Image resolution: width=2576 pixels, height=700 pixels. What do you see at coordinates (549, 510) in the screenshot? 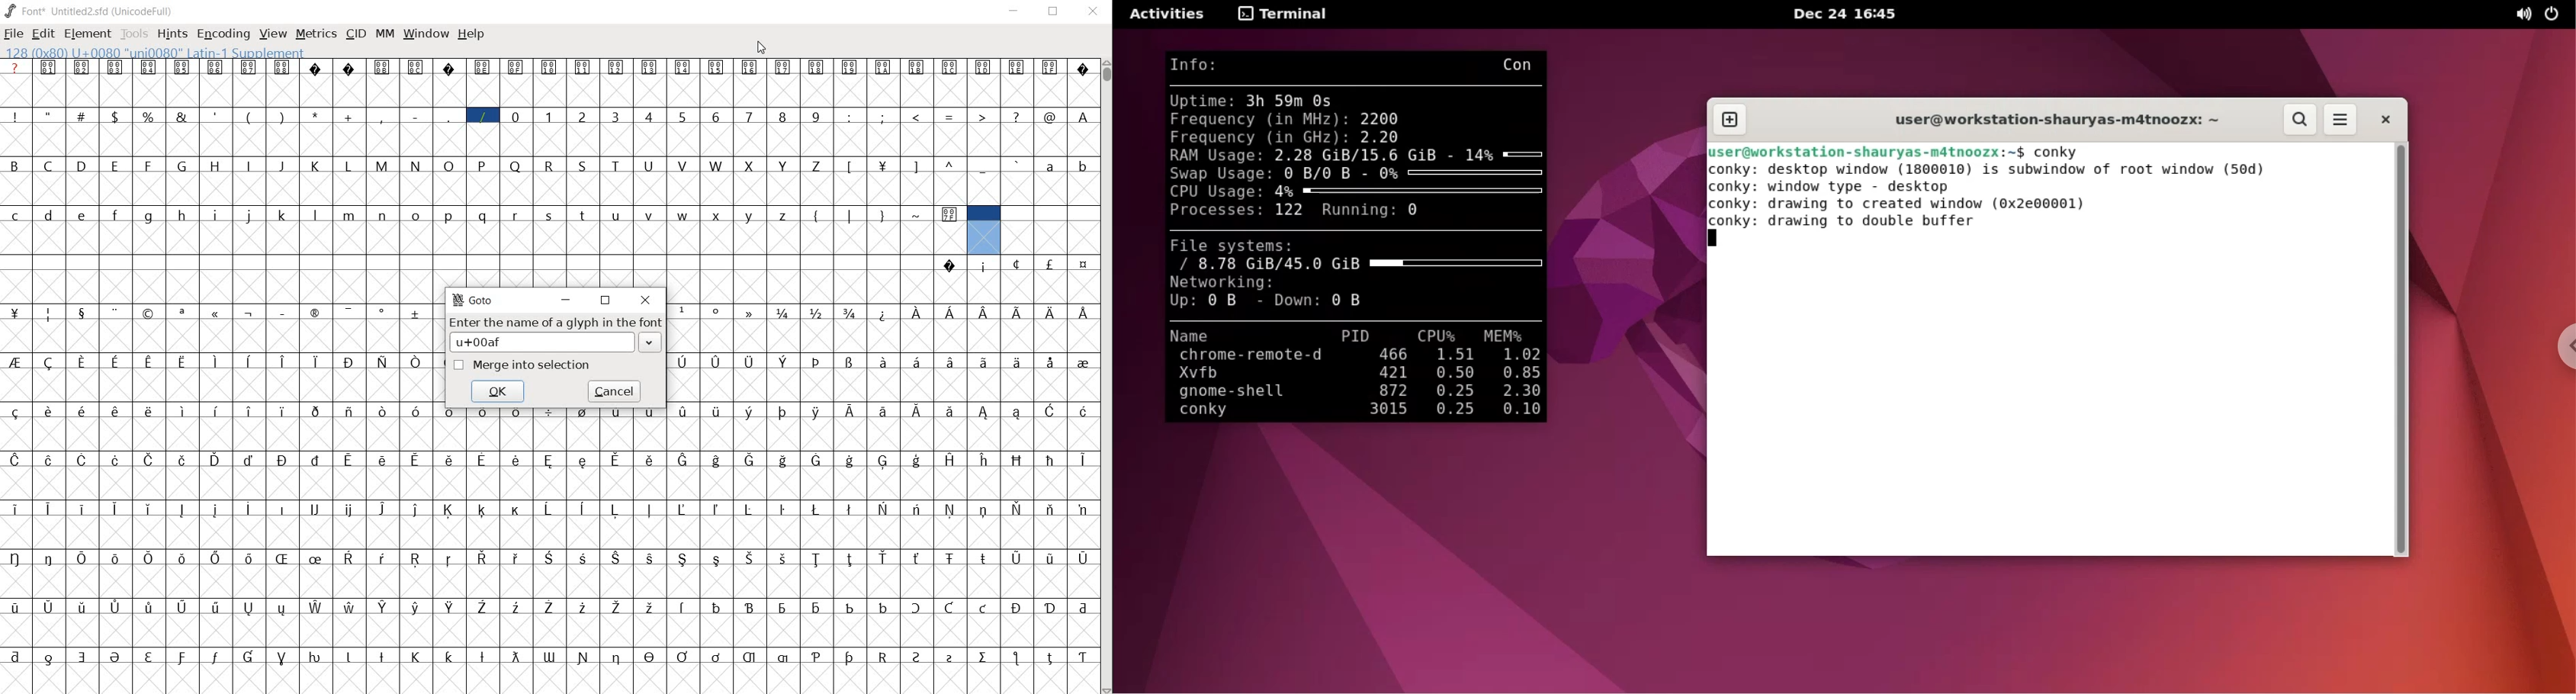
I see `Symbol` at bounding box center [549, 510].